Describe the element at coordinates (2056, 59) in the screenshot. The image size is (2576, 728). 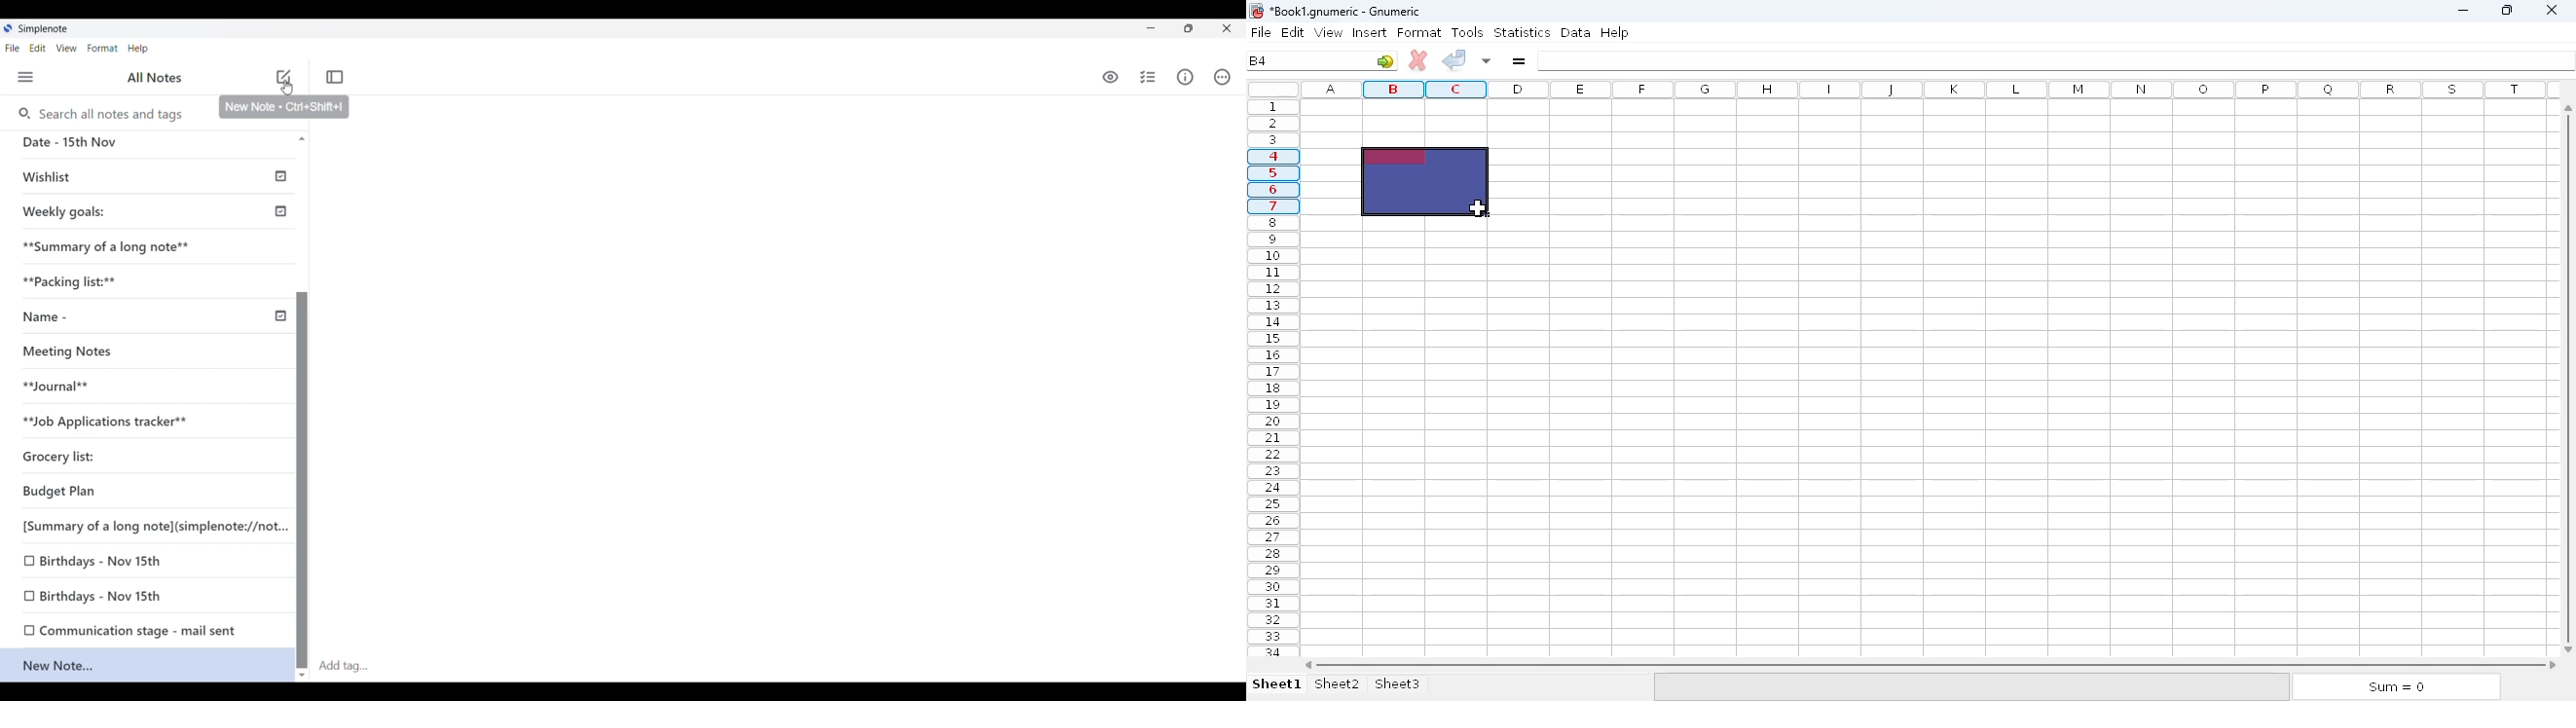
I see `formula bar` at that location.